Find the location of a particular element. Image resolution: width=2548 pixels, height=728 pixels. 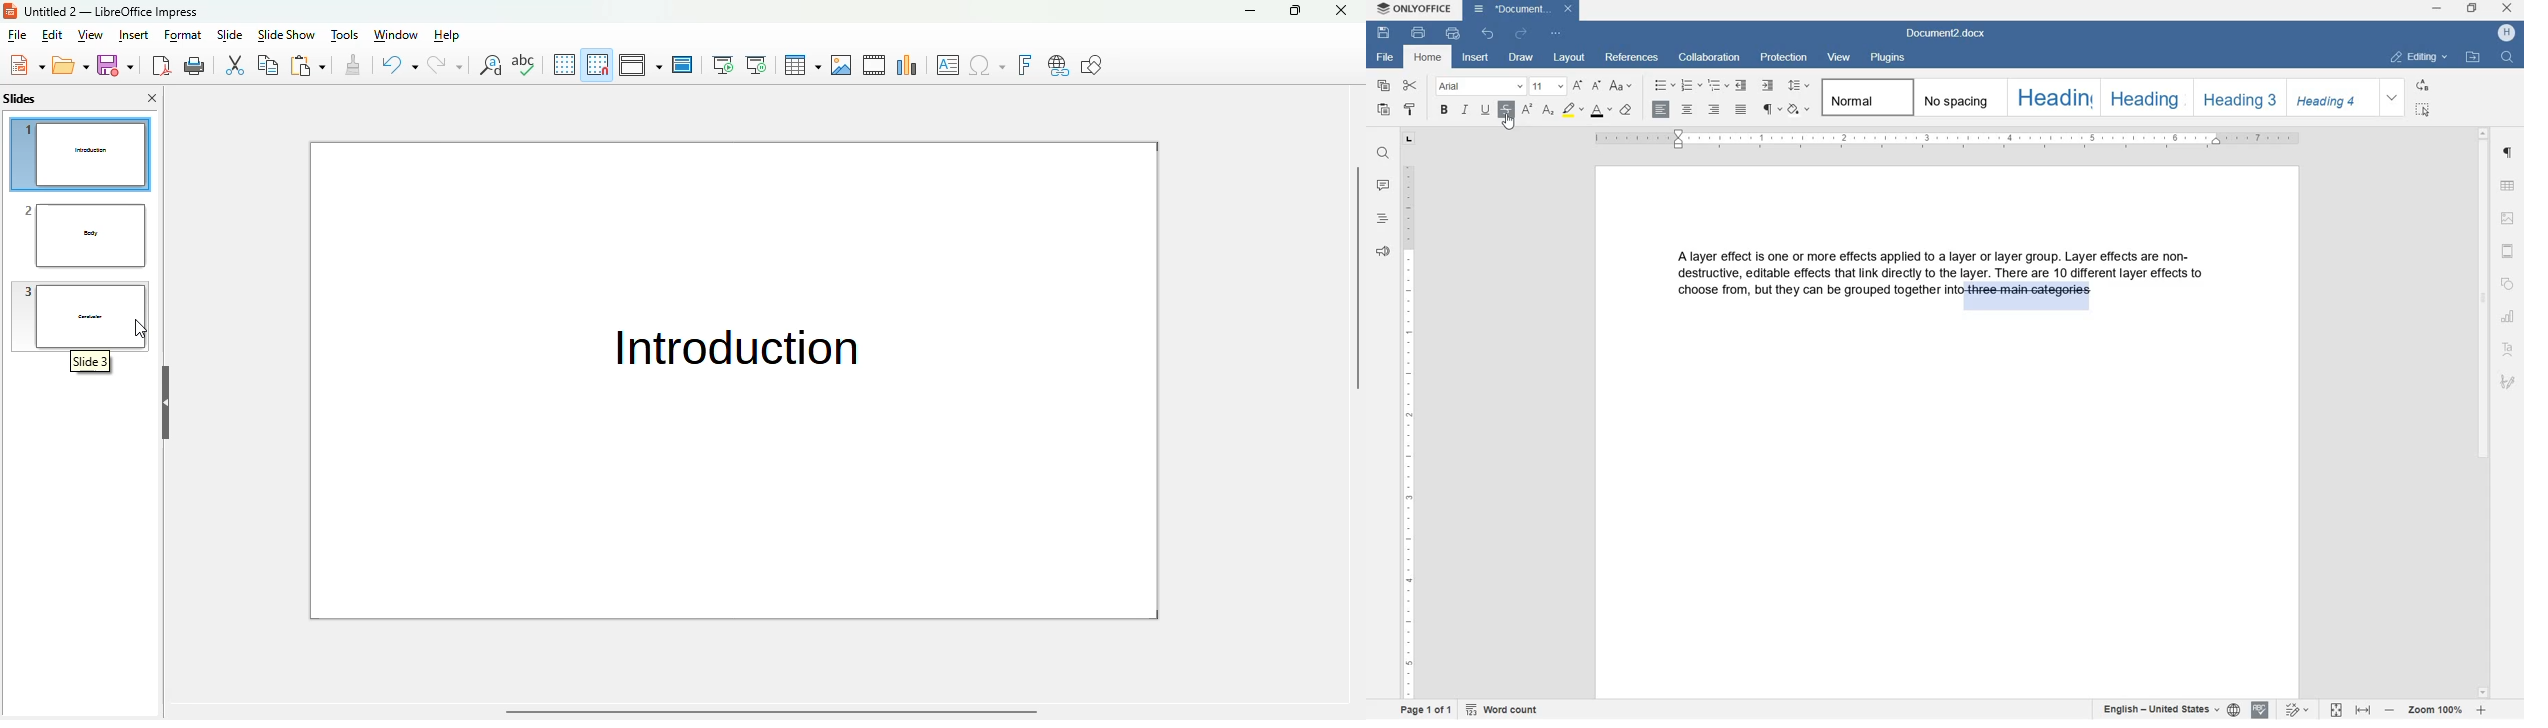

view is located at coordinates (1842, 57).